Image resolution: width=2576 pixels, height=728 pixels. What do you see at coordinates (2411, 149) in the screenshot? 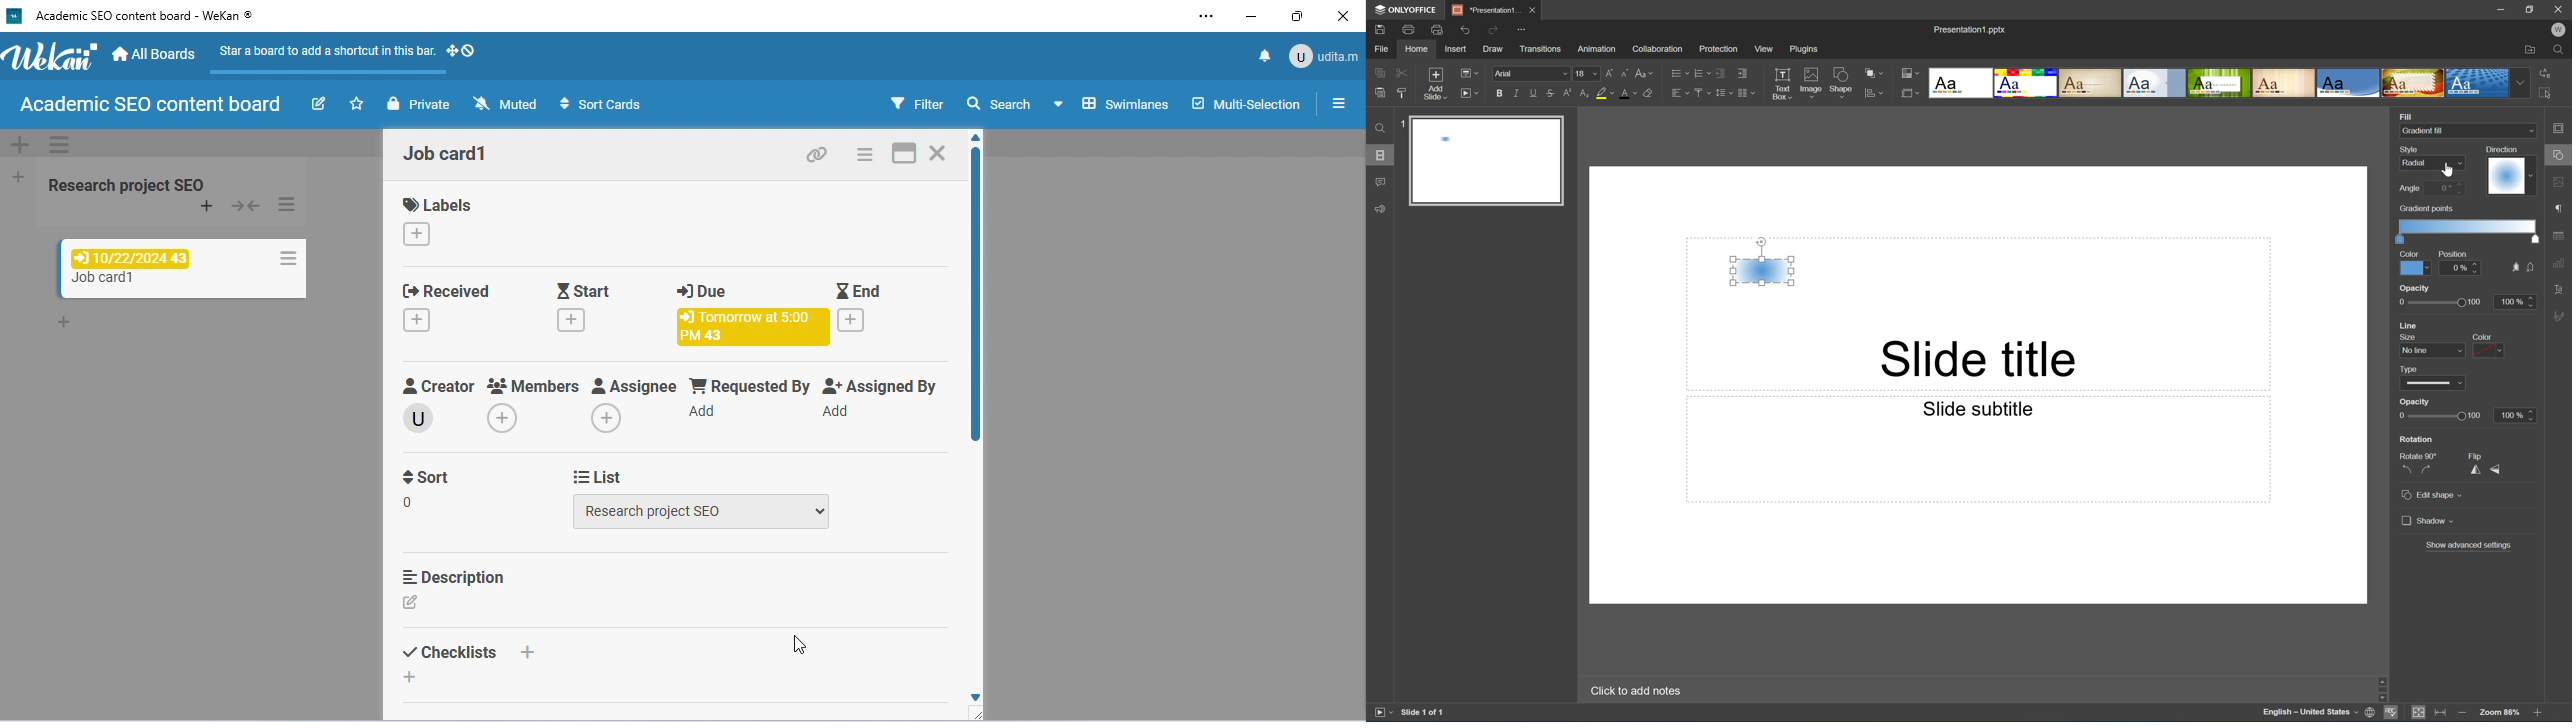
I see `Style` at bounding box center [2411, 149].